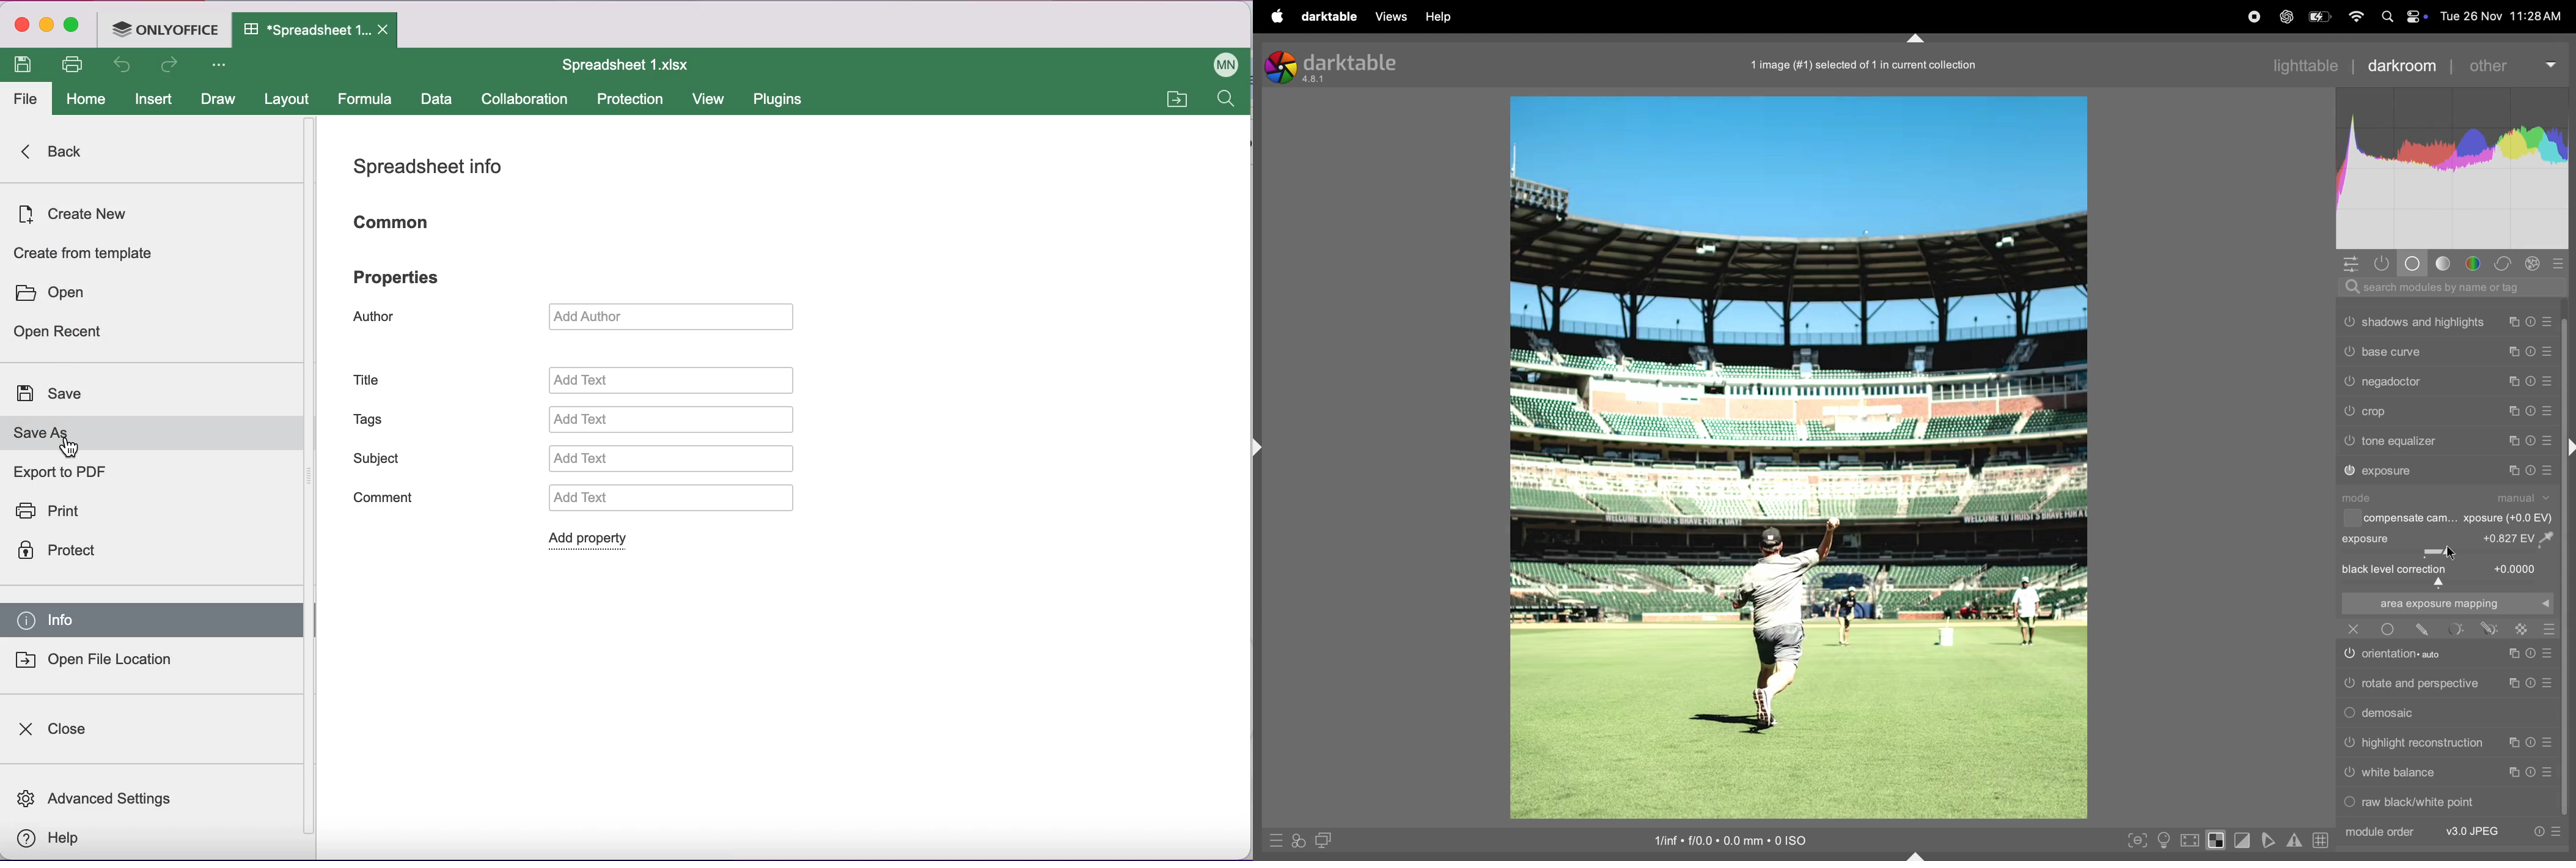  Describe the element at coordinates (2547, 654) in the screenshot. I see `Preset` at that location.